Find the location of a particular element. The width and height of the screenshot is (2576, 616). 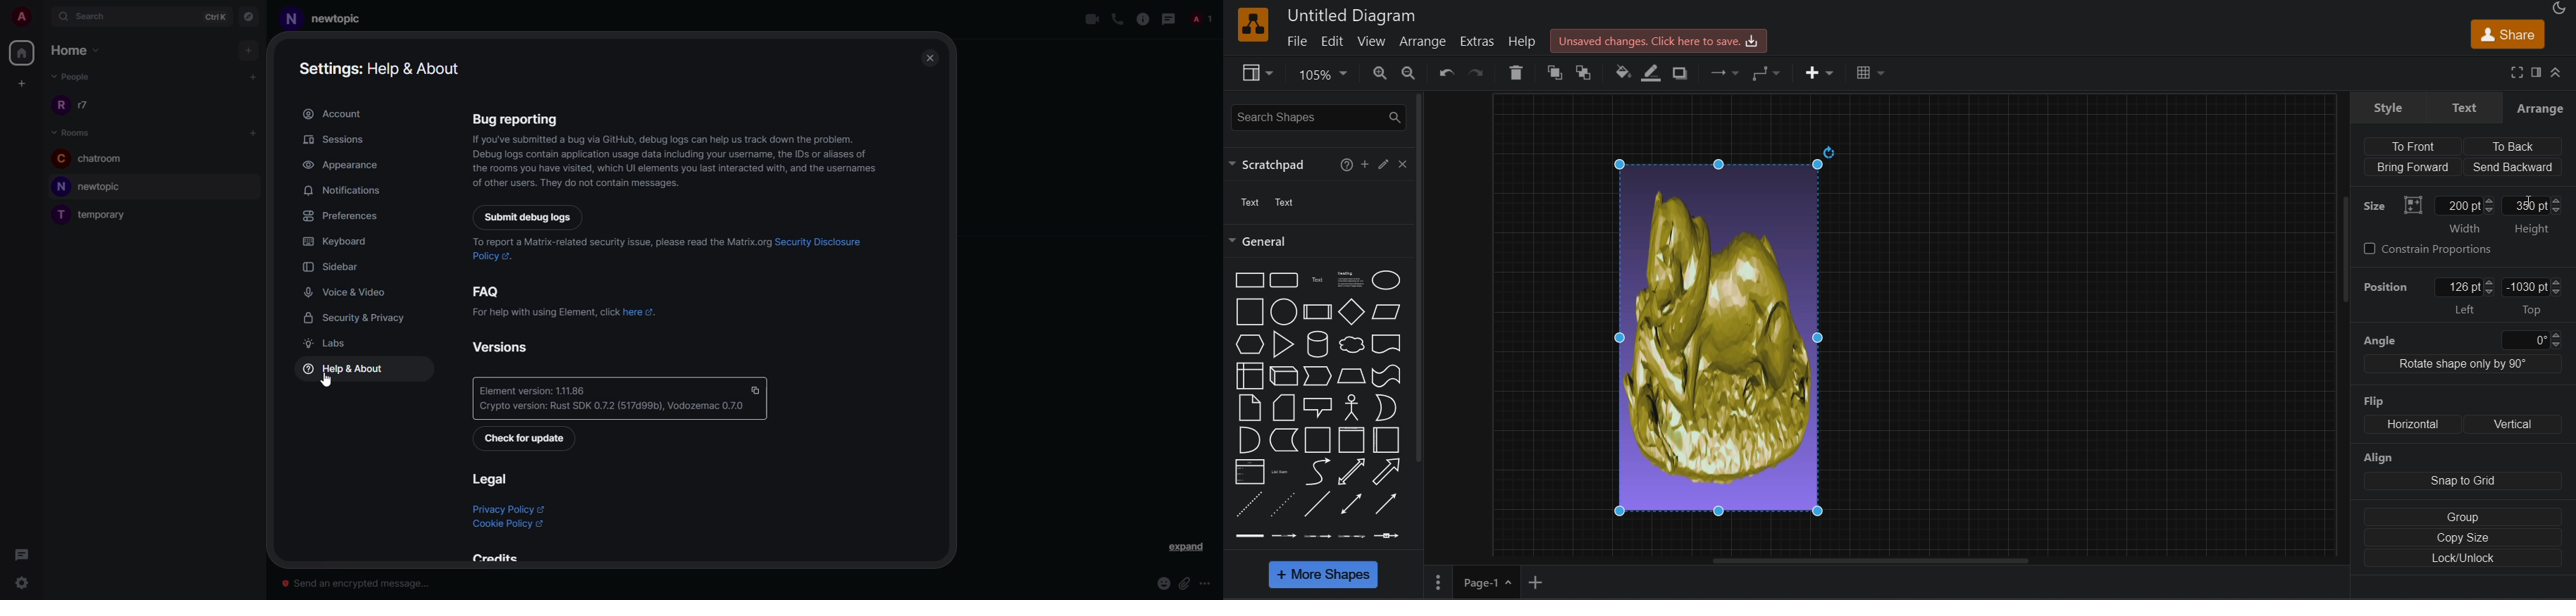

Image width set to 200 is located at coordinates (1731, 332).